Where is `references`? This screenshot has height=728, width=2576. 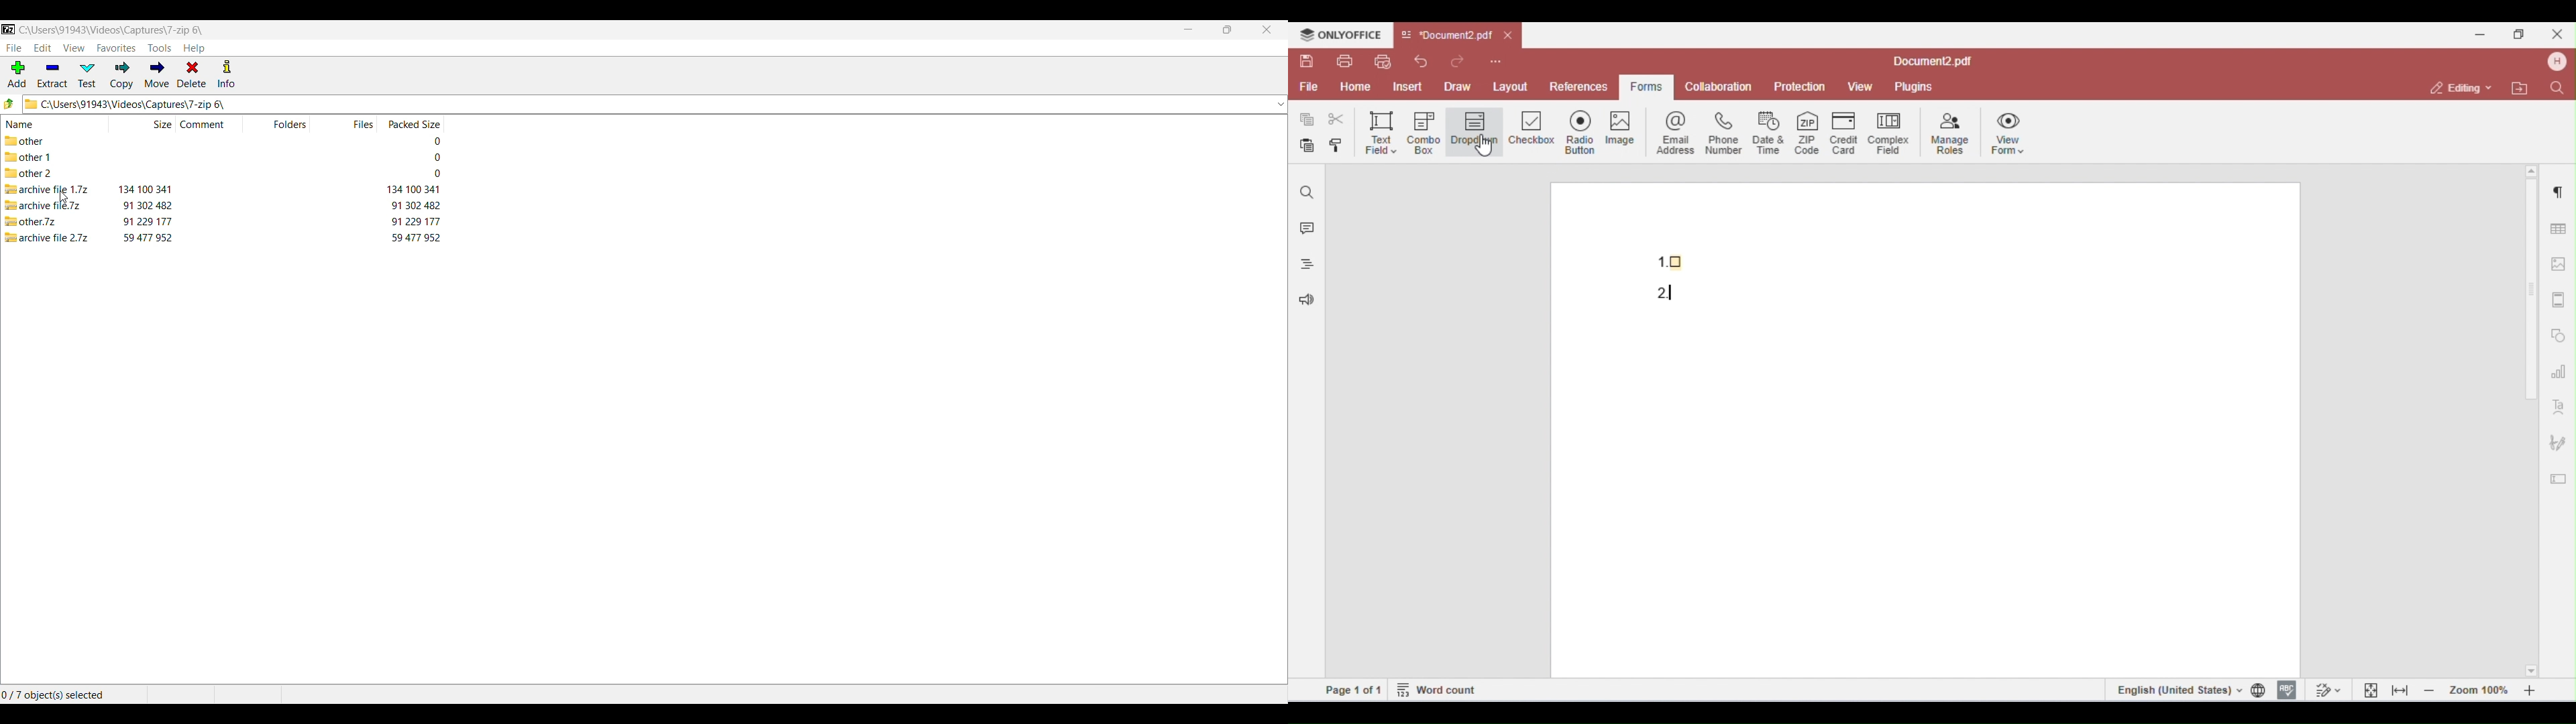 references is located at coordinates (1577, 86).